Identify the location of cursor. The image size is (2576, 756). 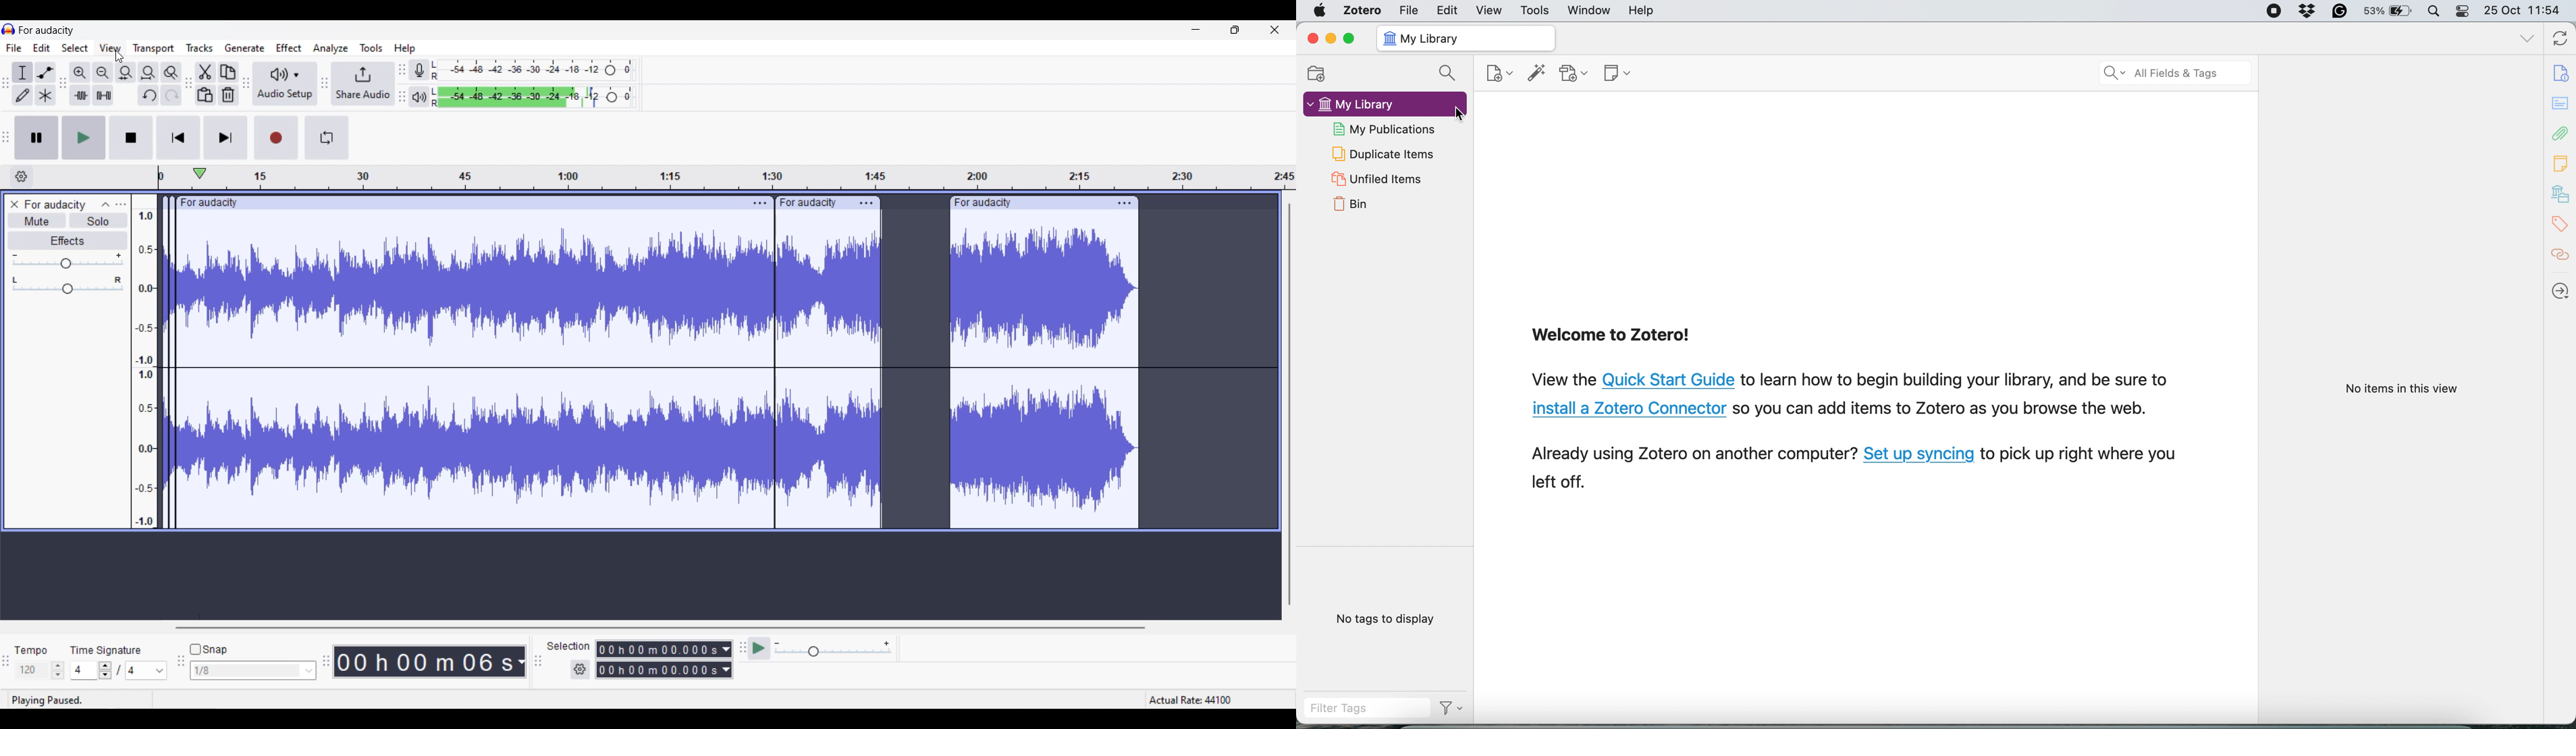
(1462, 114).